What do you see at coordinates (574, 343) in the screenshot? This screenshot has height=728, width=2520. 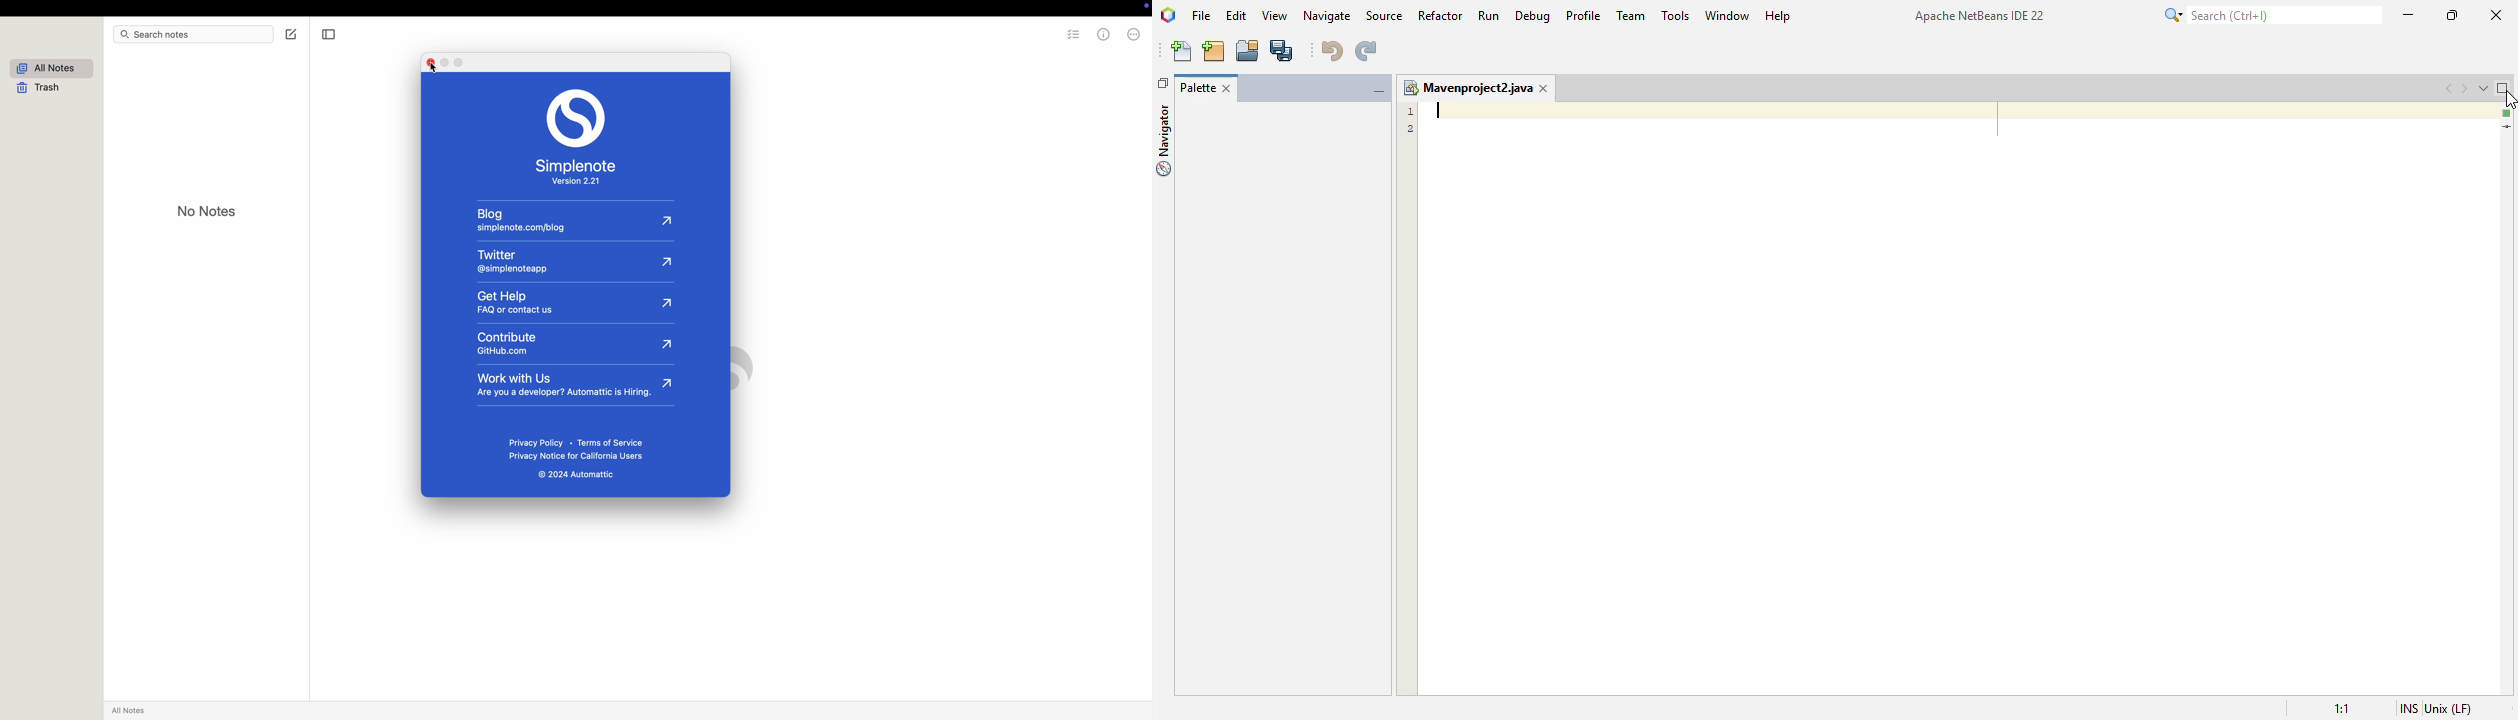 I see `contribute` at bounding box center [574, 343].